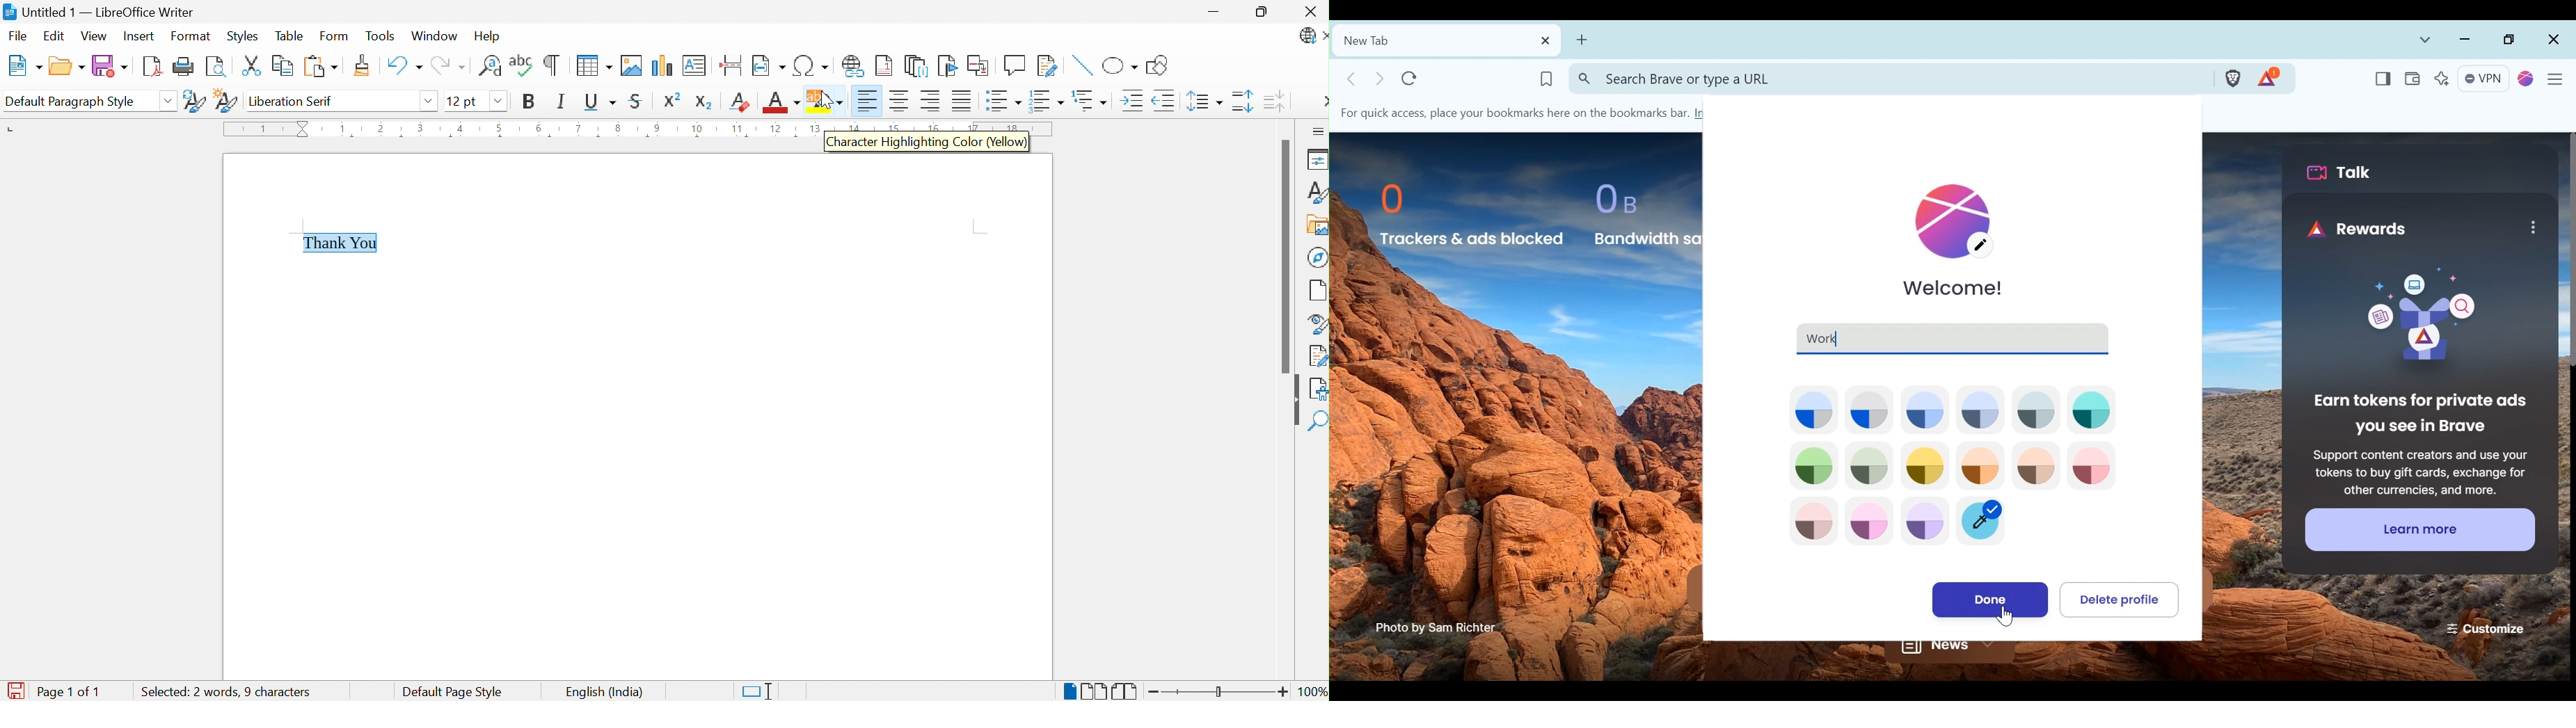  Describe the element at coordinates (2527, 80) in the screenshot. I see `Profiles` at that location.